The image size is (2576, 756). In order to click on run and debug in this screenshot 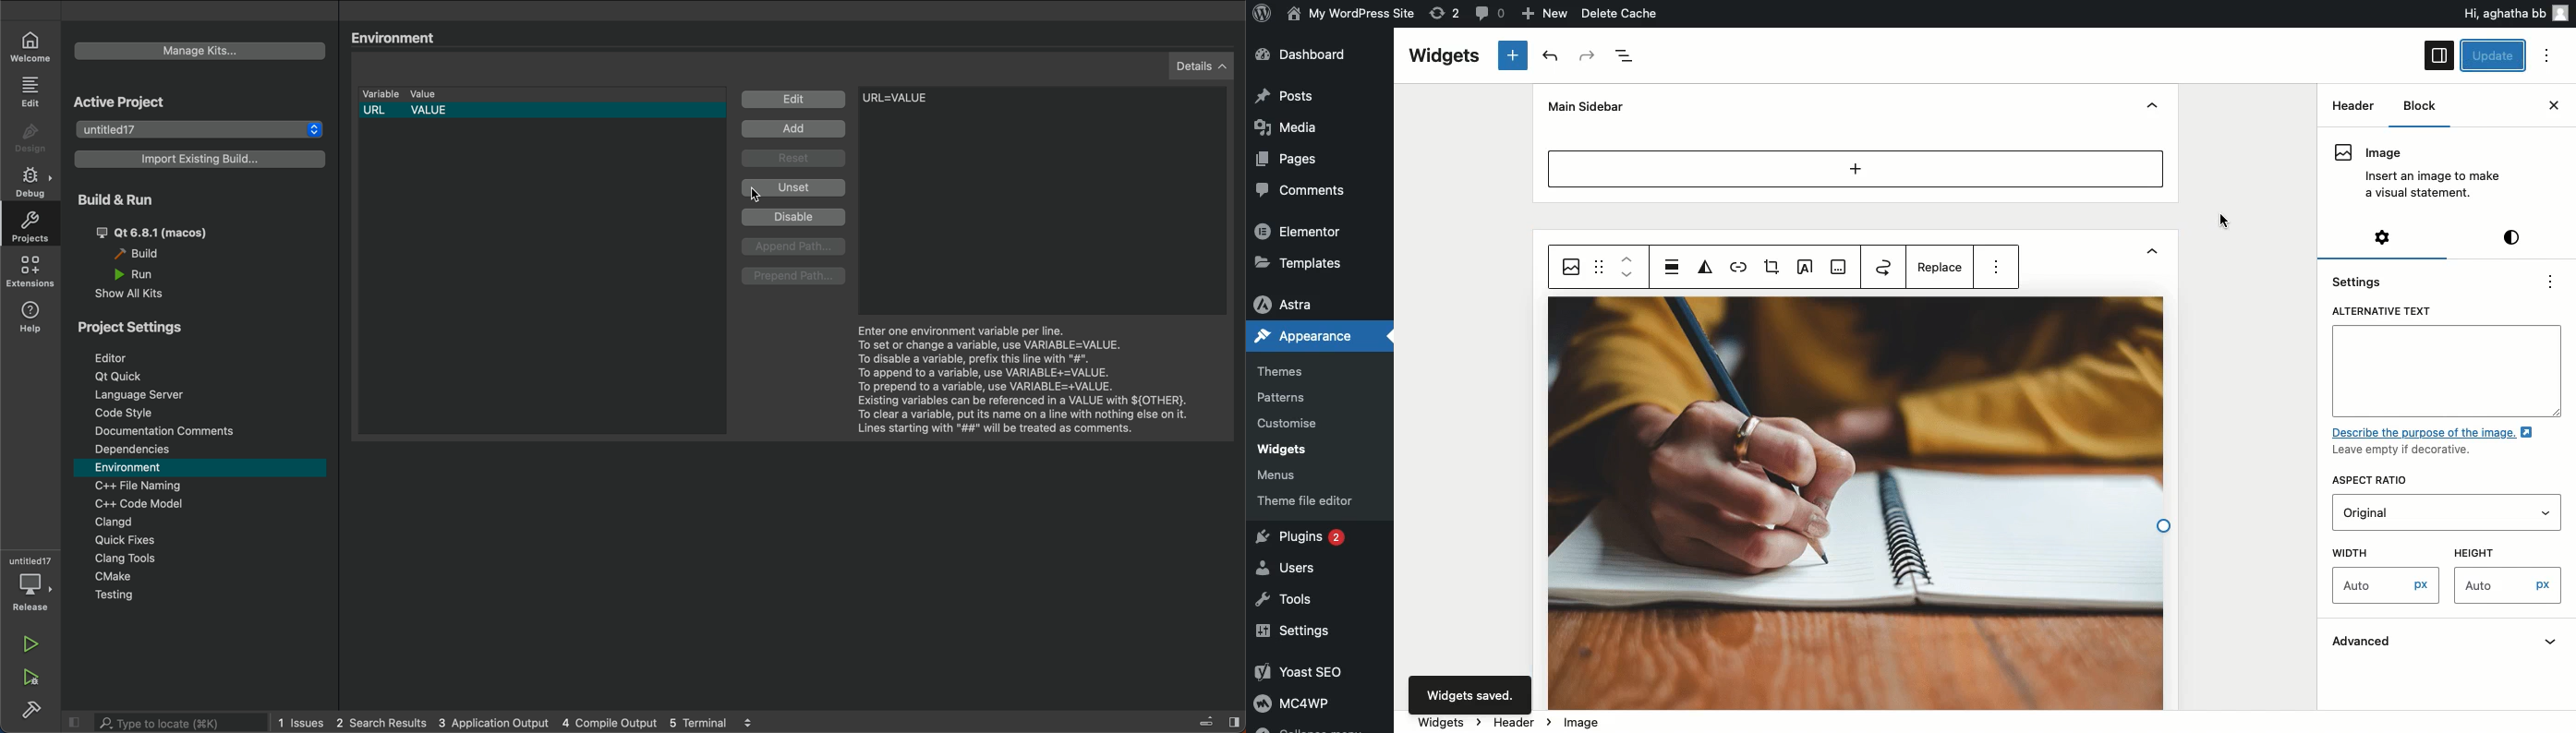, I will do `click(39, 678)`.